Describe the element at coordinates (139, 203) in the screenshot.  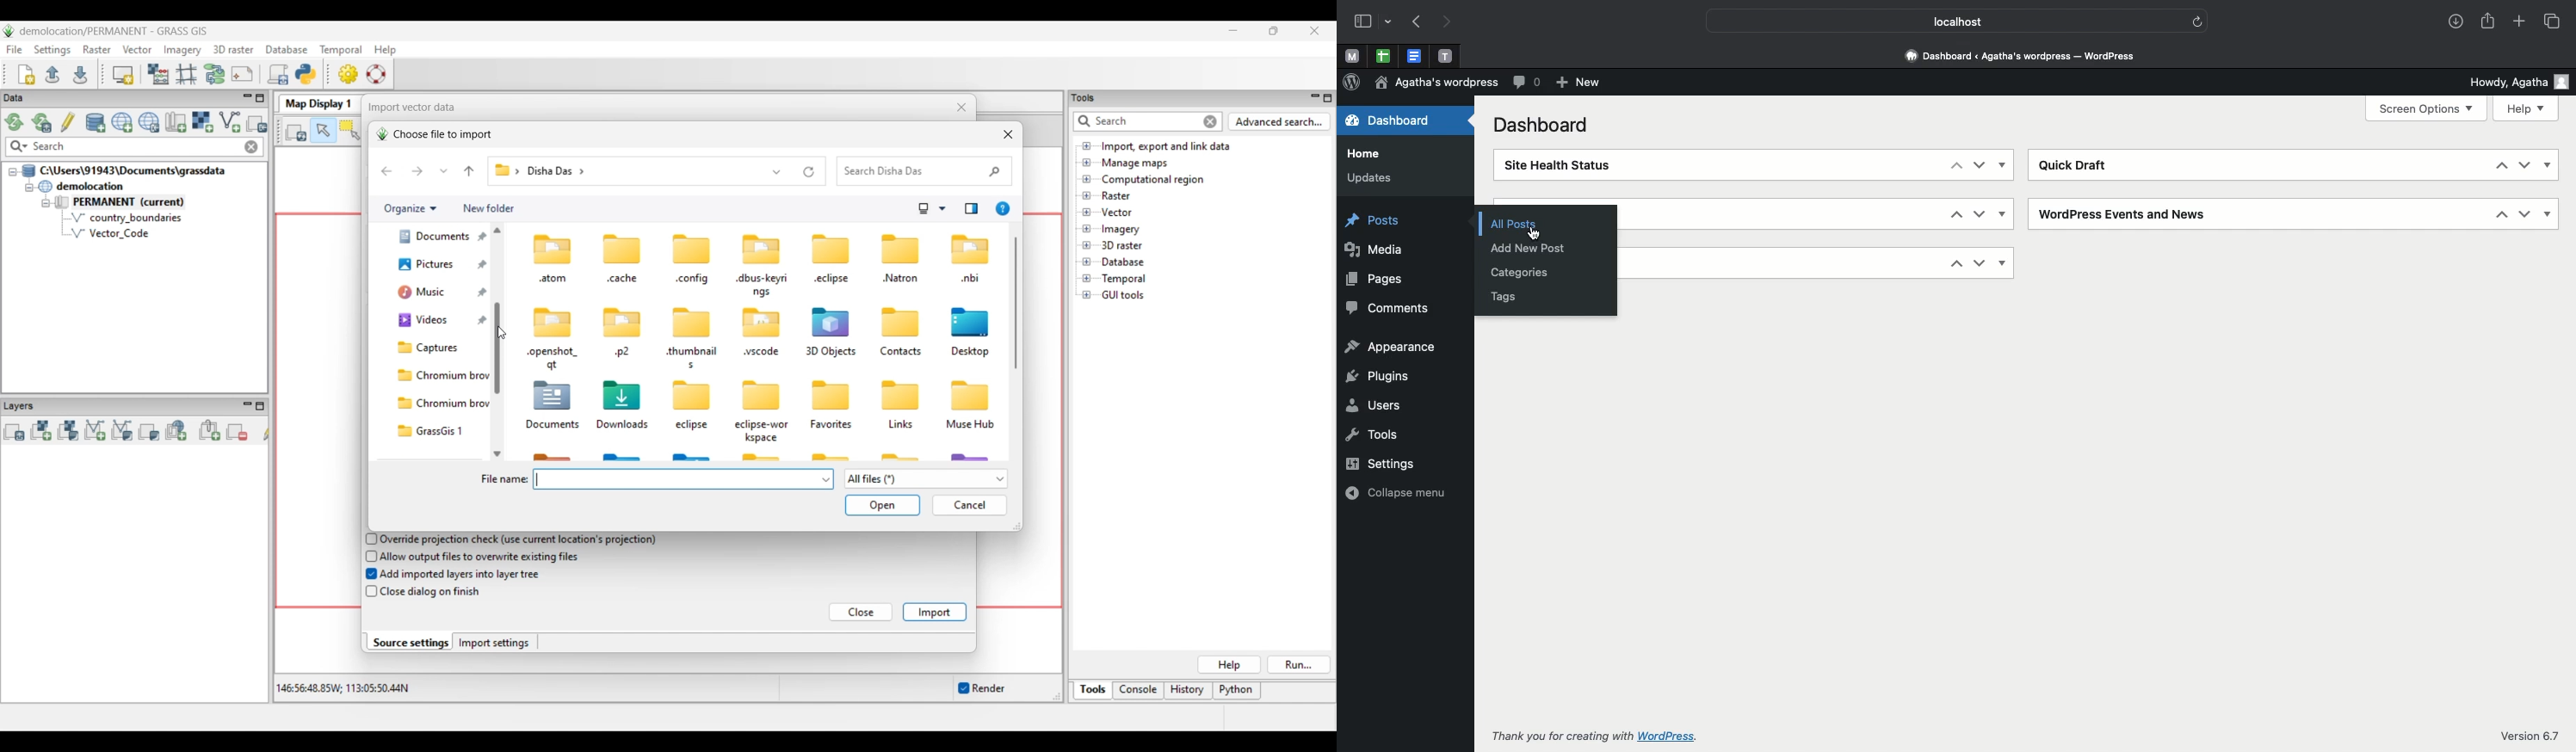
I see `Double click to collapse Permanent` at that location.